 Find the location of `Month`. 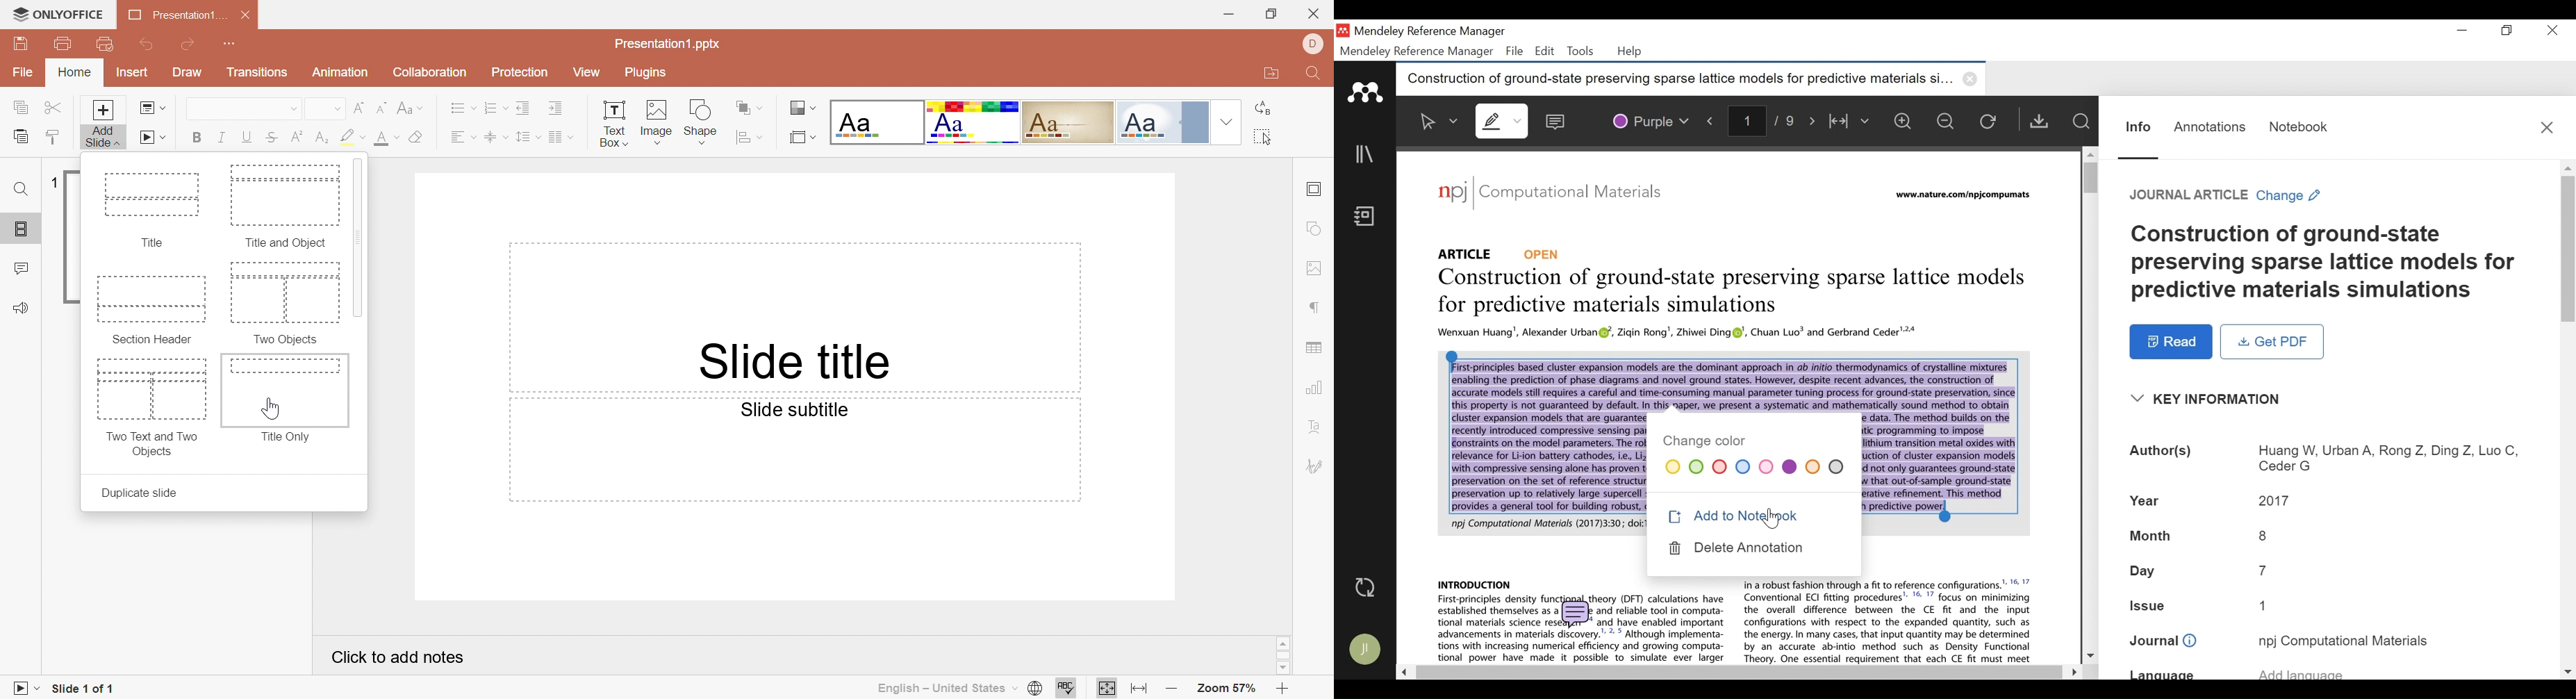

Month is located at coordinates (2151, 537).